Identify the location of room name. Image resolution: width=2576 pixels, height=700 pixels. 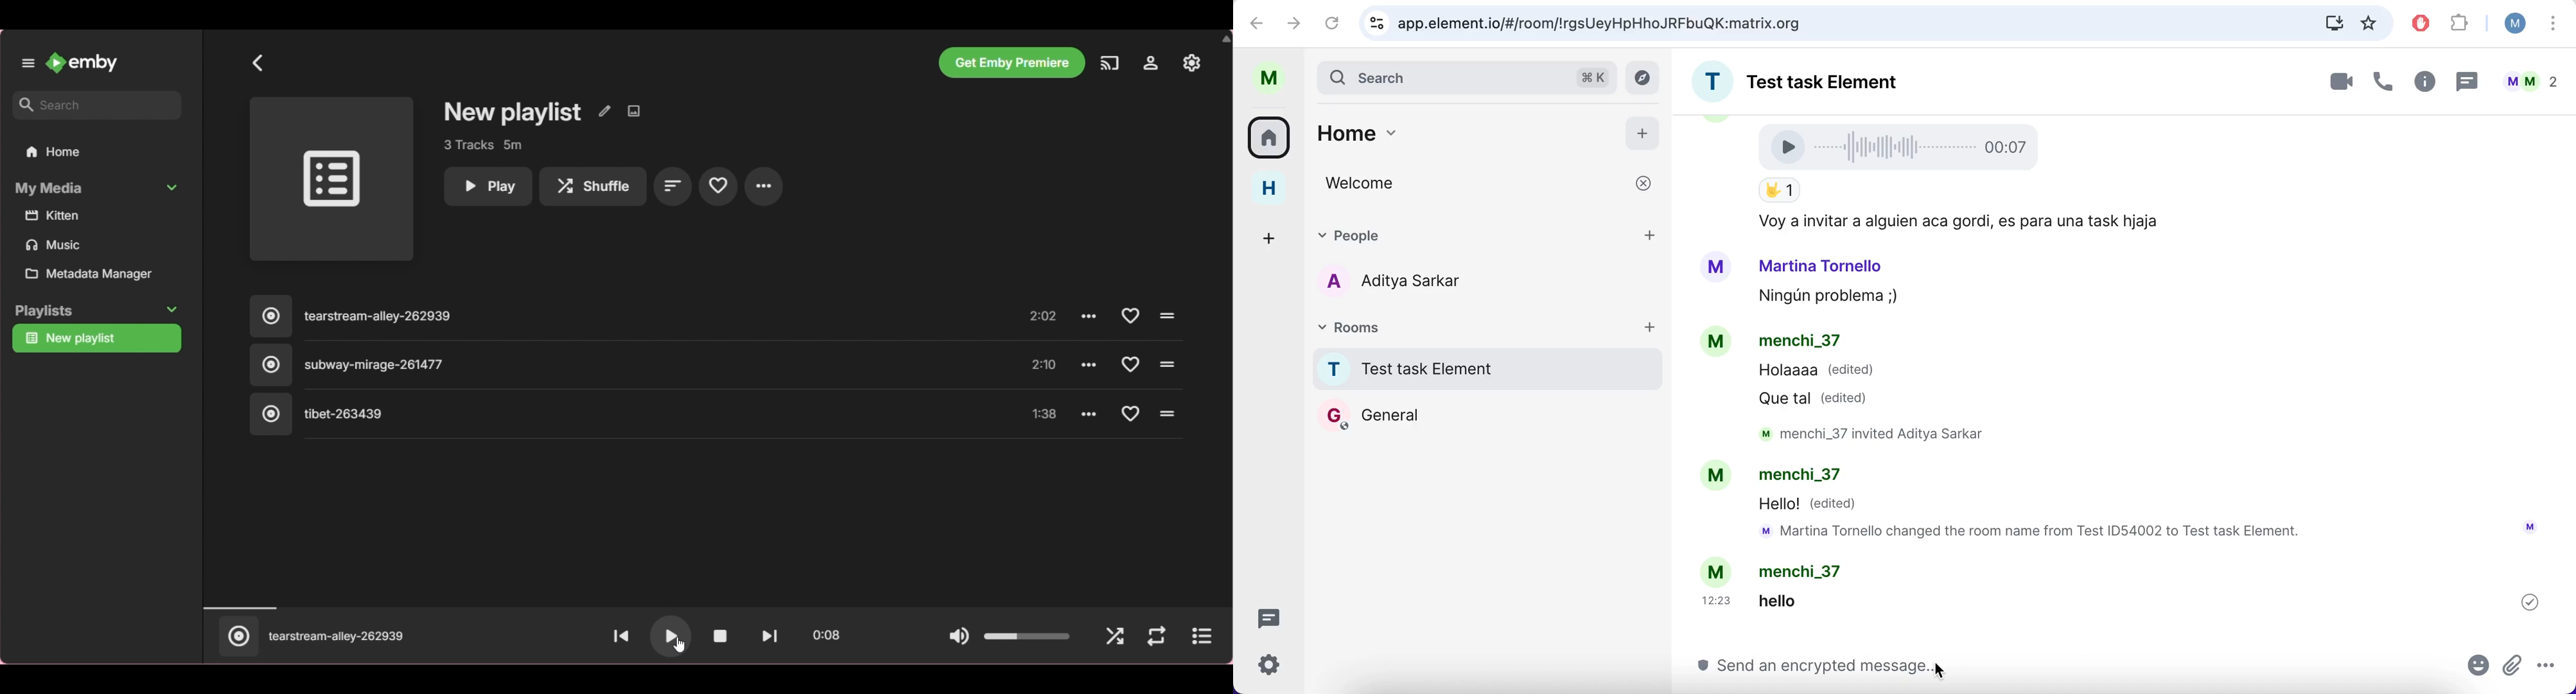
(1815, 78).